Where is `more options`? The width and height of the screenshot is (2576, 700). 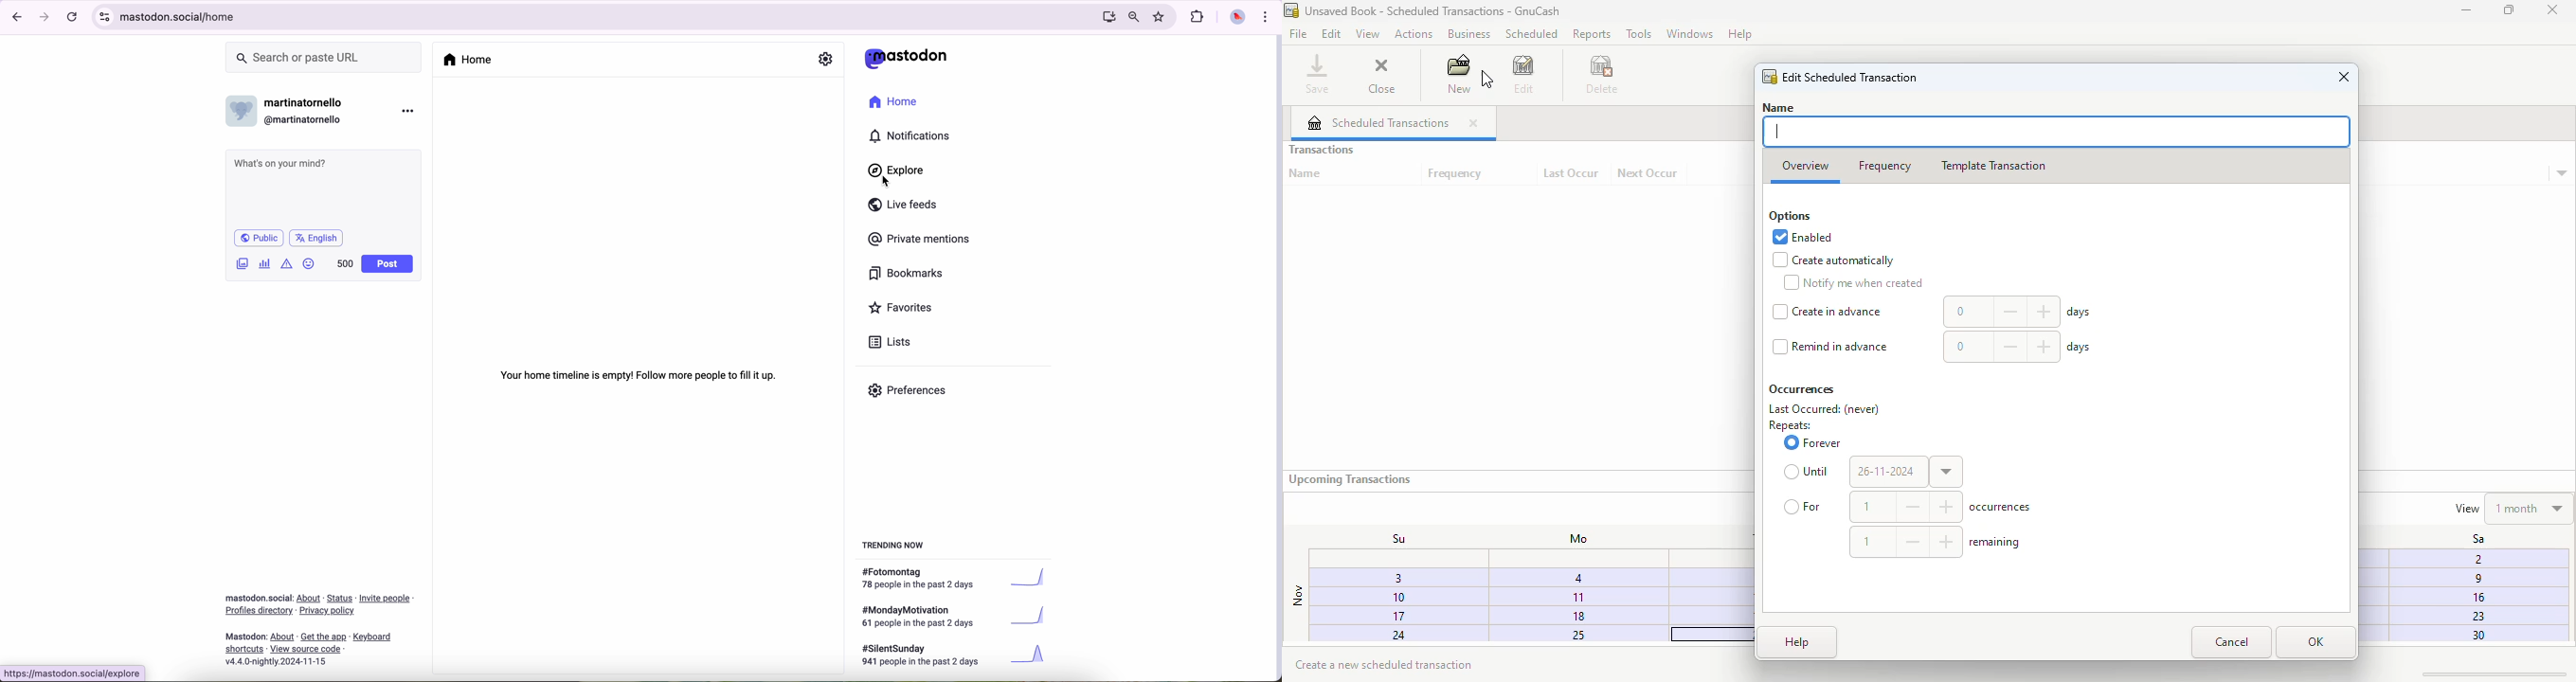
more options is located at coordinates (410, 111).